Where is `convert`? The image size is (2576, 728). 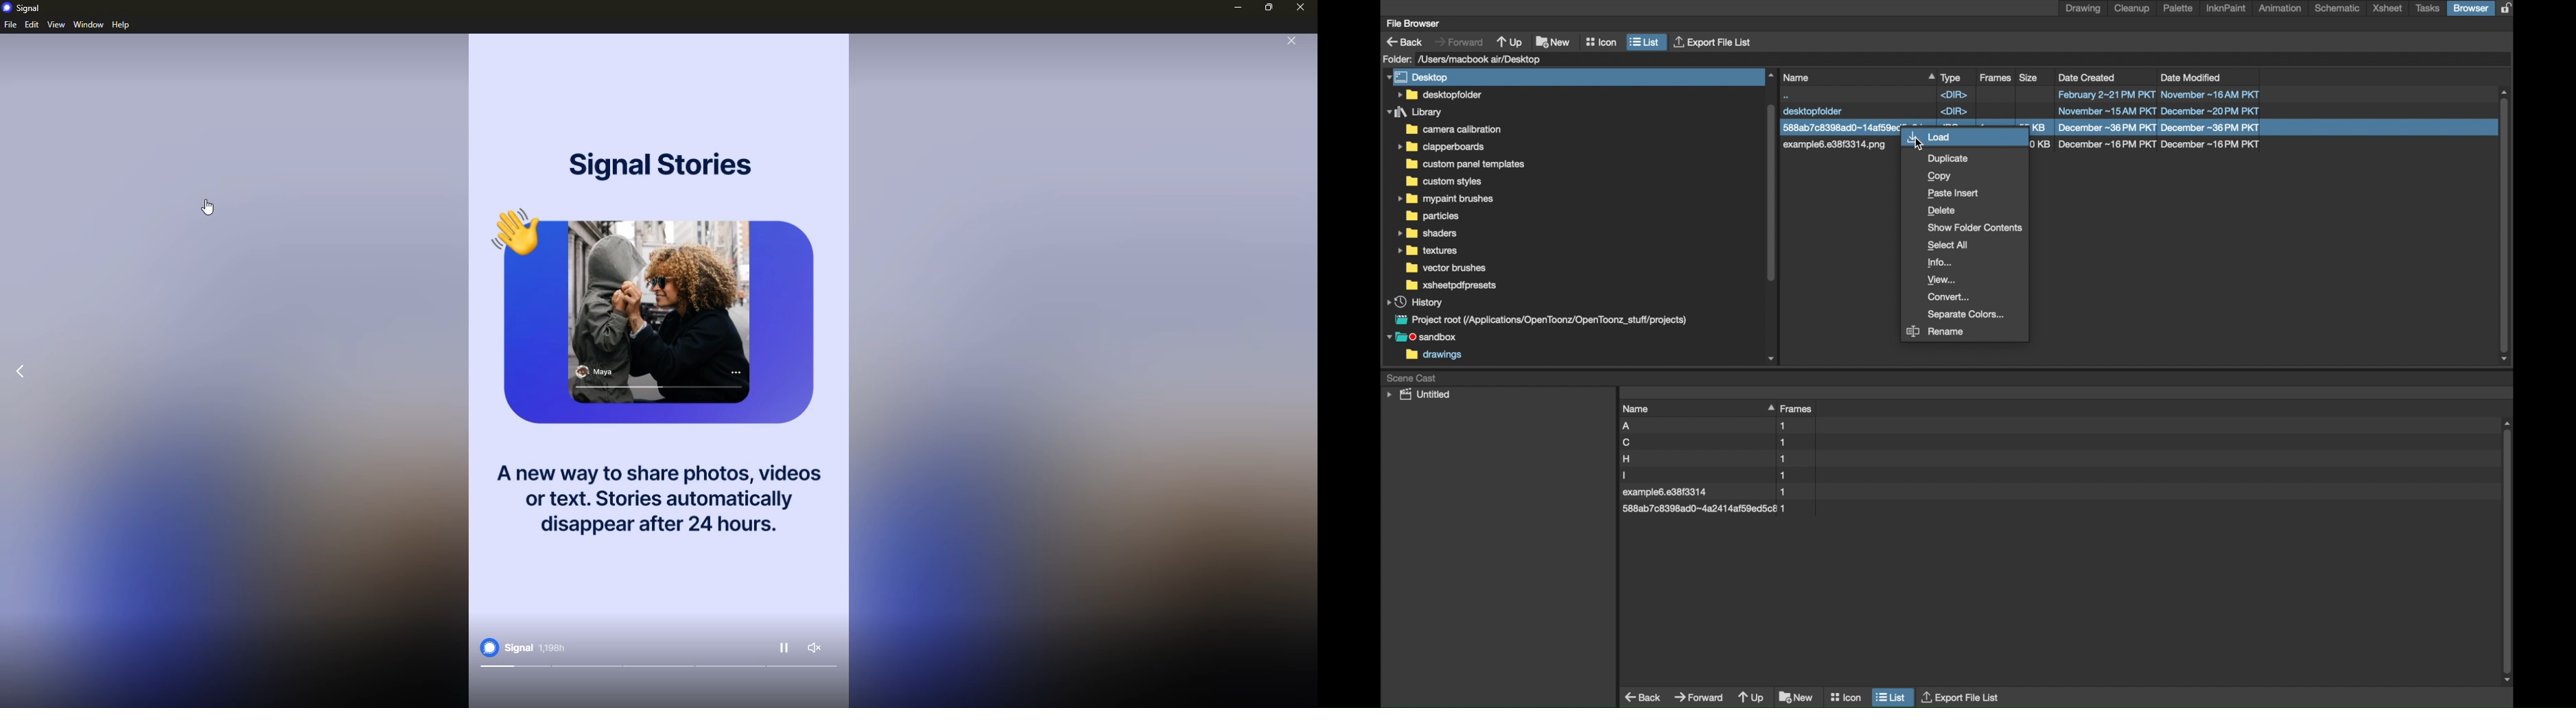 convert is located at coordinates (1950, 297).